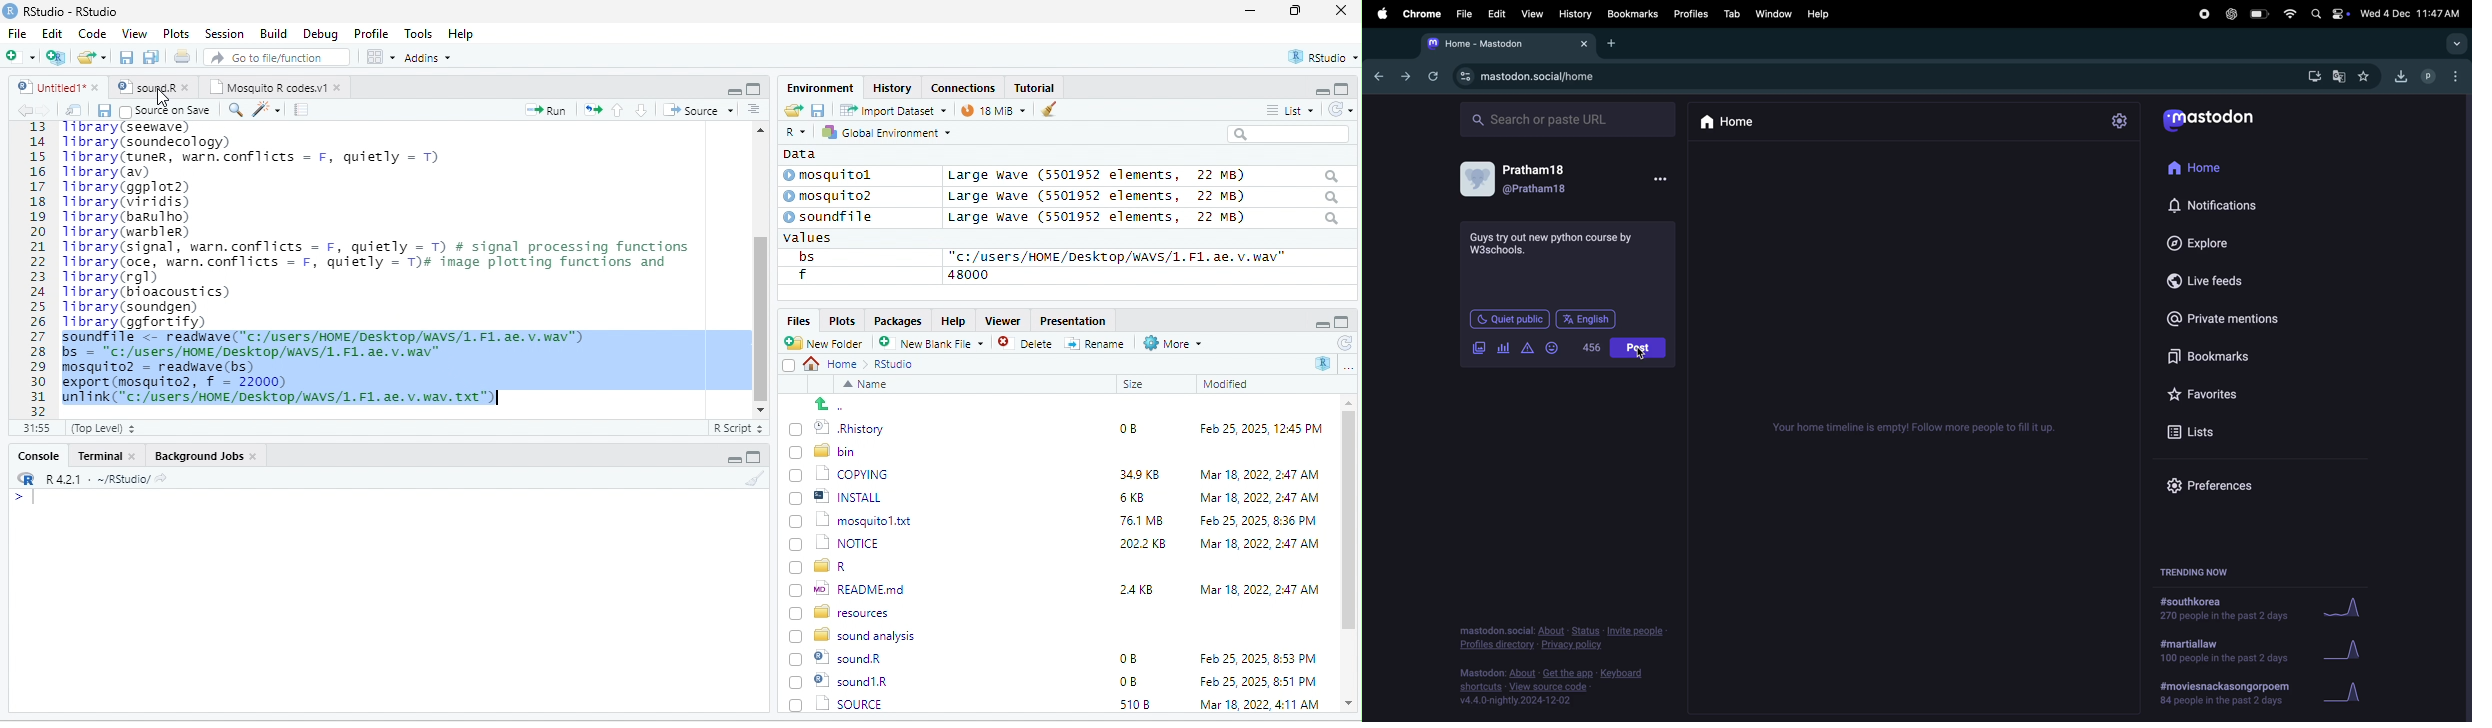 This screenshot has width=2492, height=728. I want to click on down, so click(642, 109).